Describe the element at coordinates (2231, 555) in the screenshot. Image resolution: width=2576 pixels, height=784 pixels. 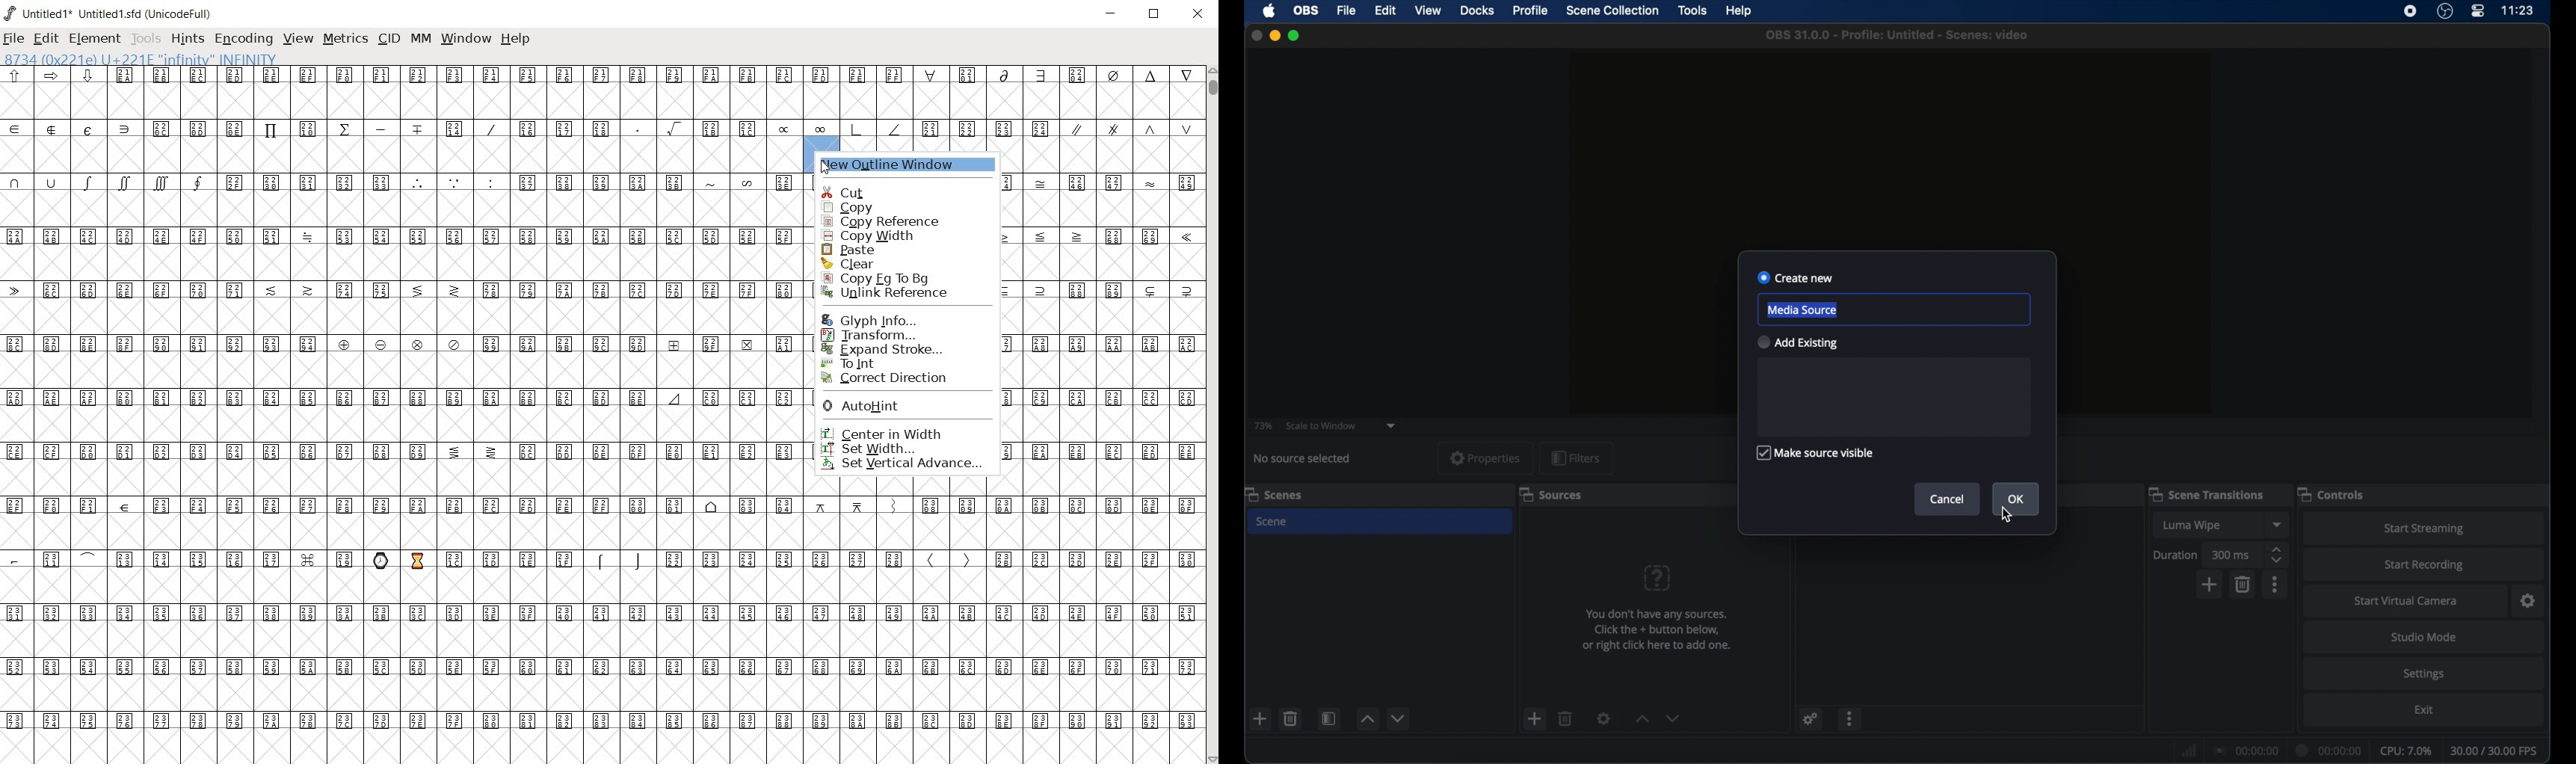
I see `300 ms` at that location.